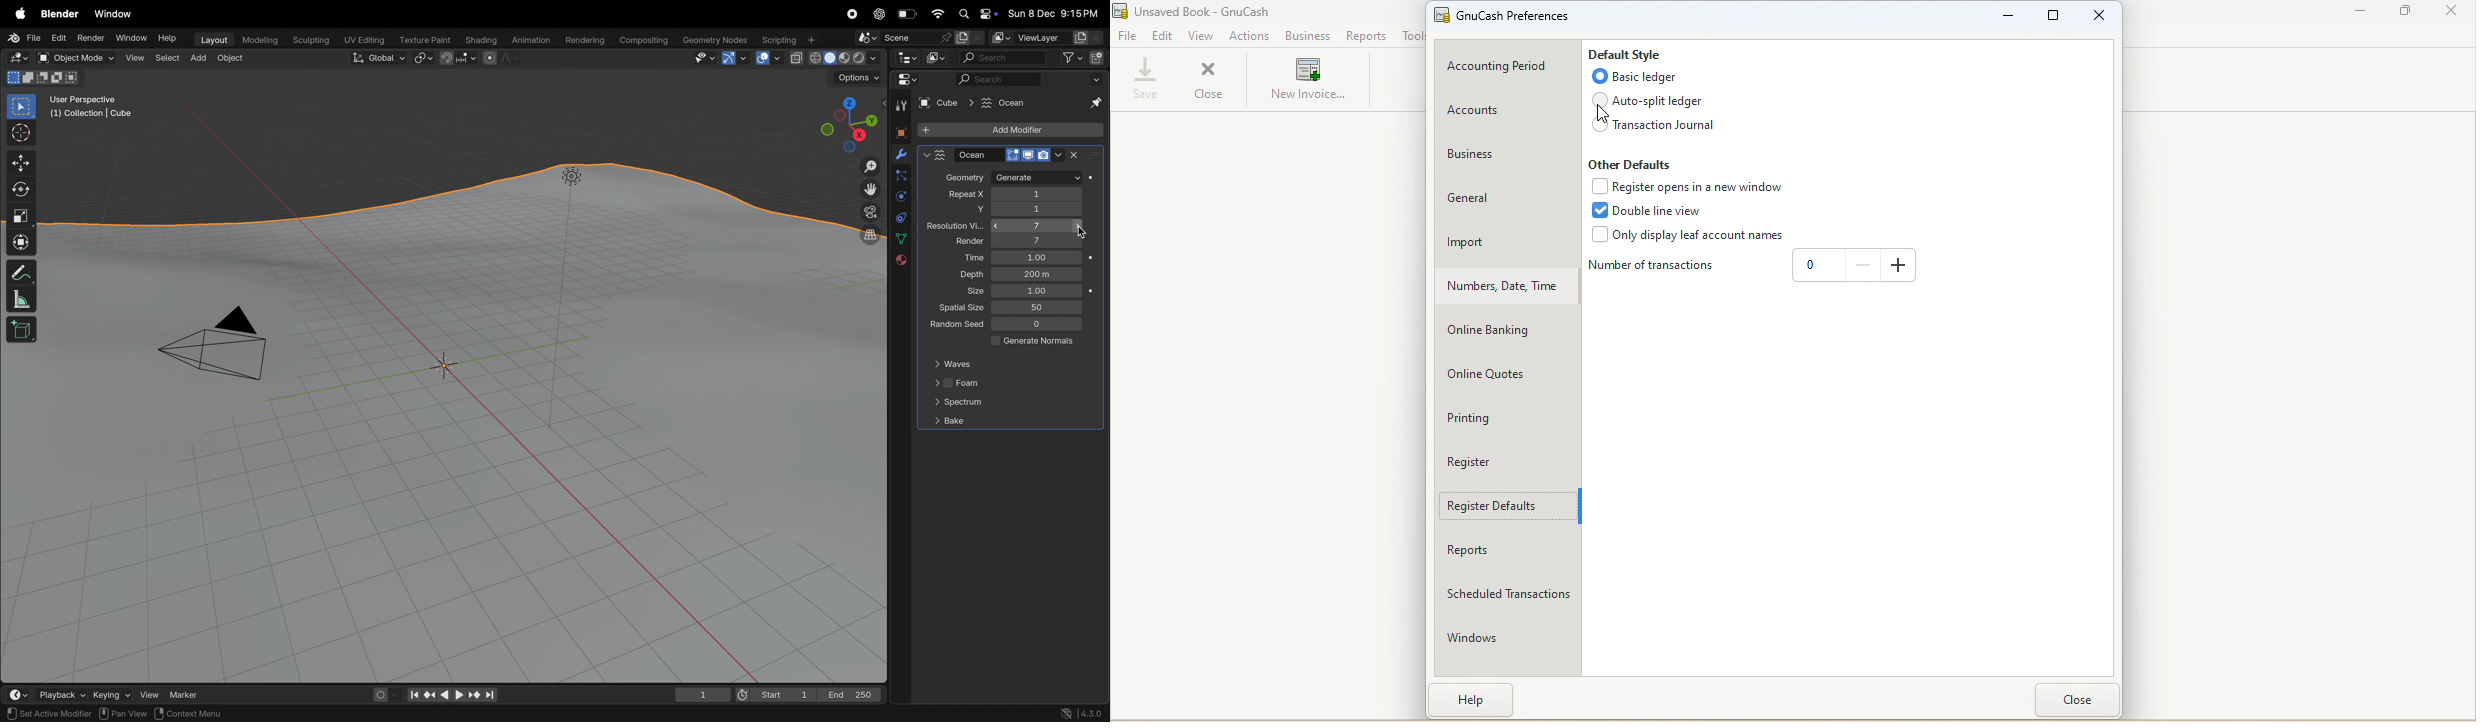 This screenshot has width=2492, height=728. I want to click on date and time, so click(1054, 15).